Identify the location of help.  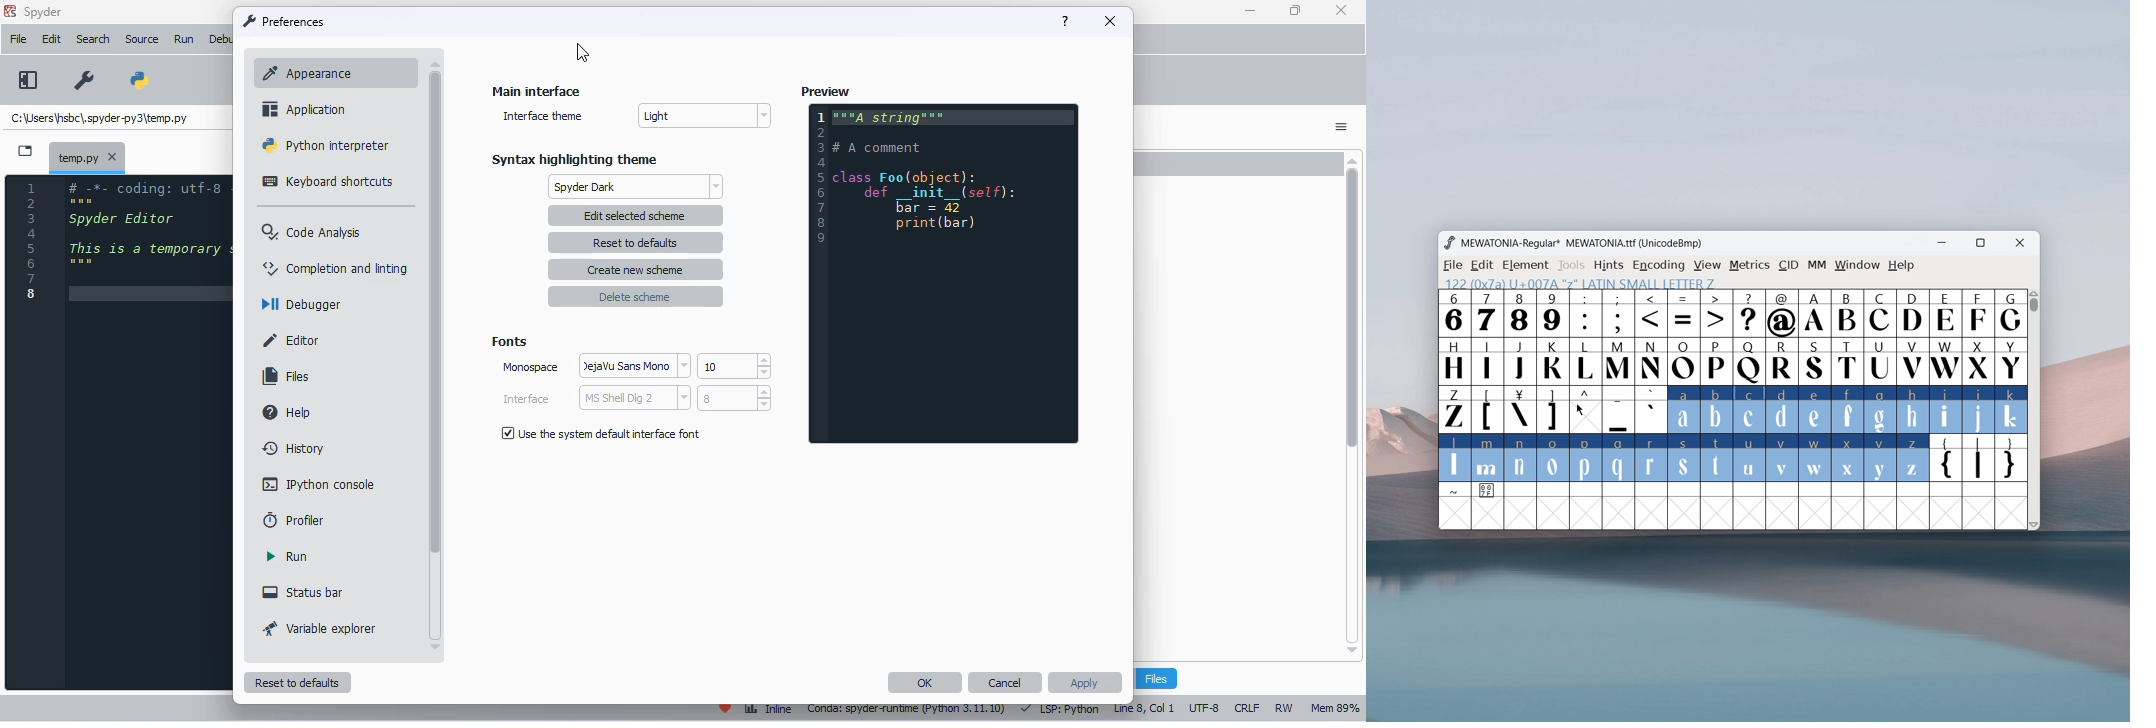
(1902, 265).